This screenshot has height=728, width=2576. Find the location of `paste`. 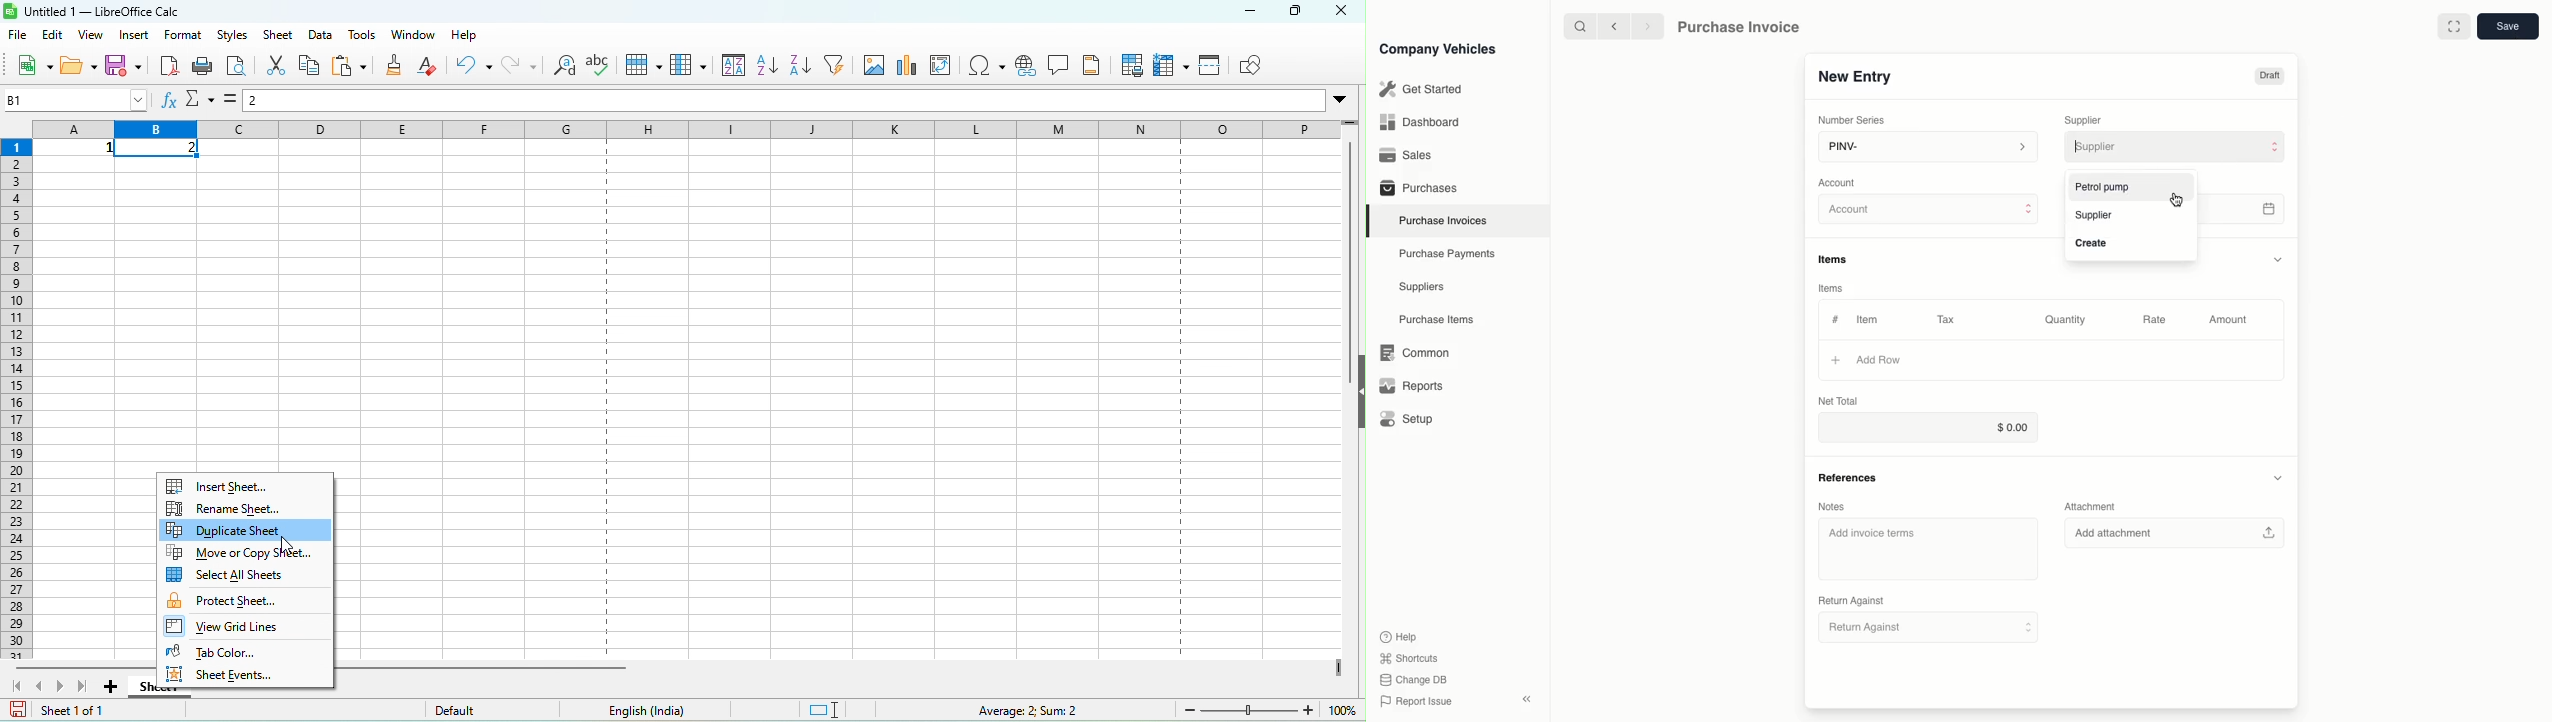

paste is located at coordinates (352, 65).